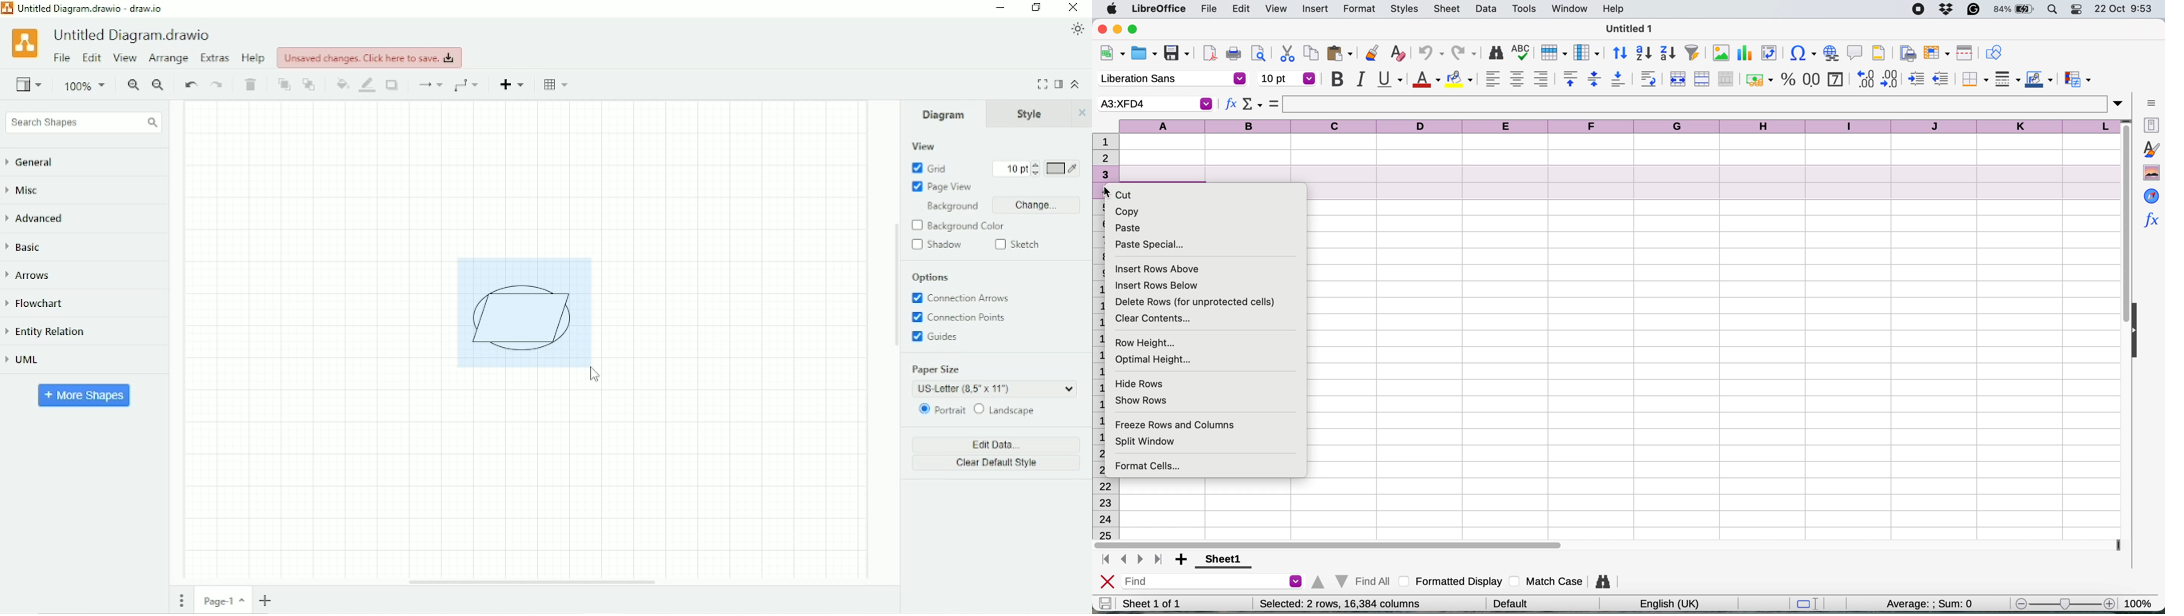 The width and height of the screenshot is (2184, 616). What do you see at coordinates (1627, 28) in the screenshot?
I see `Untitled 1` at bounding box center [1627, 28].